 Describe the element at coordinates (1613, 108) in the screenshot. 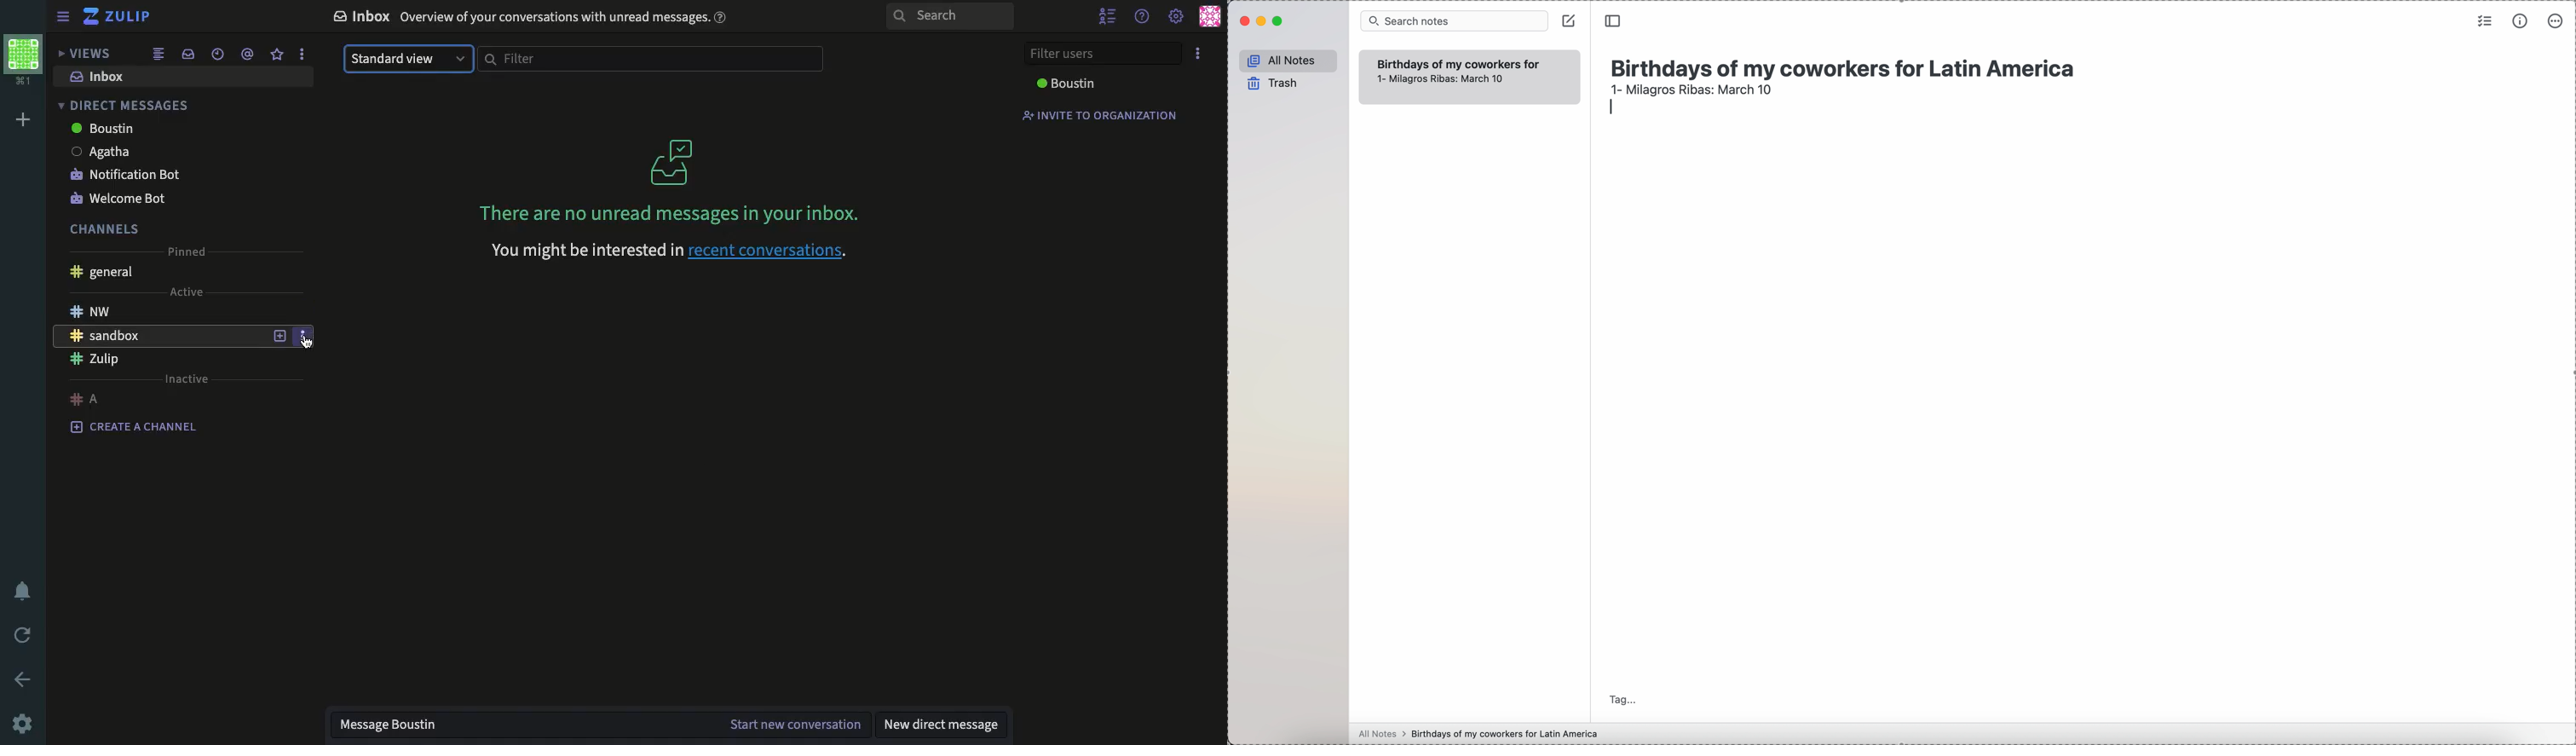

I see `enter` at that location.